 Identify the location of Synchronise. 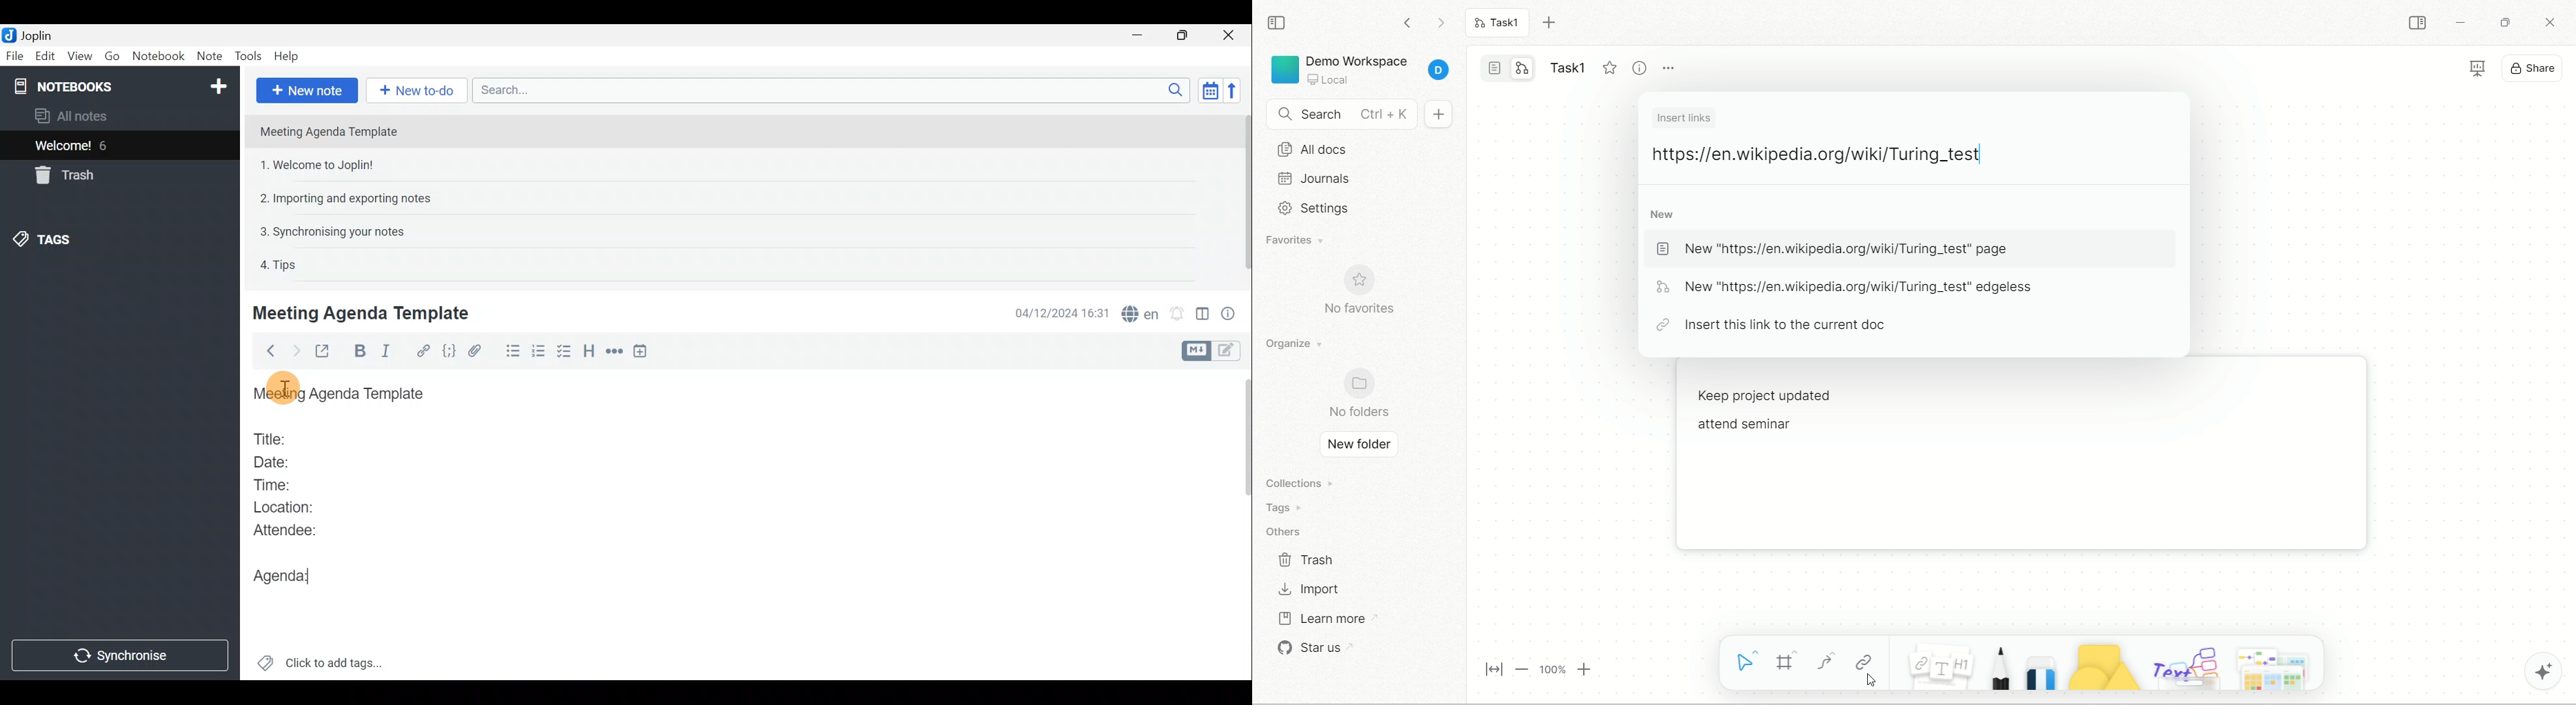
(119, 655).